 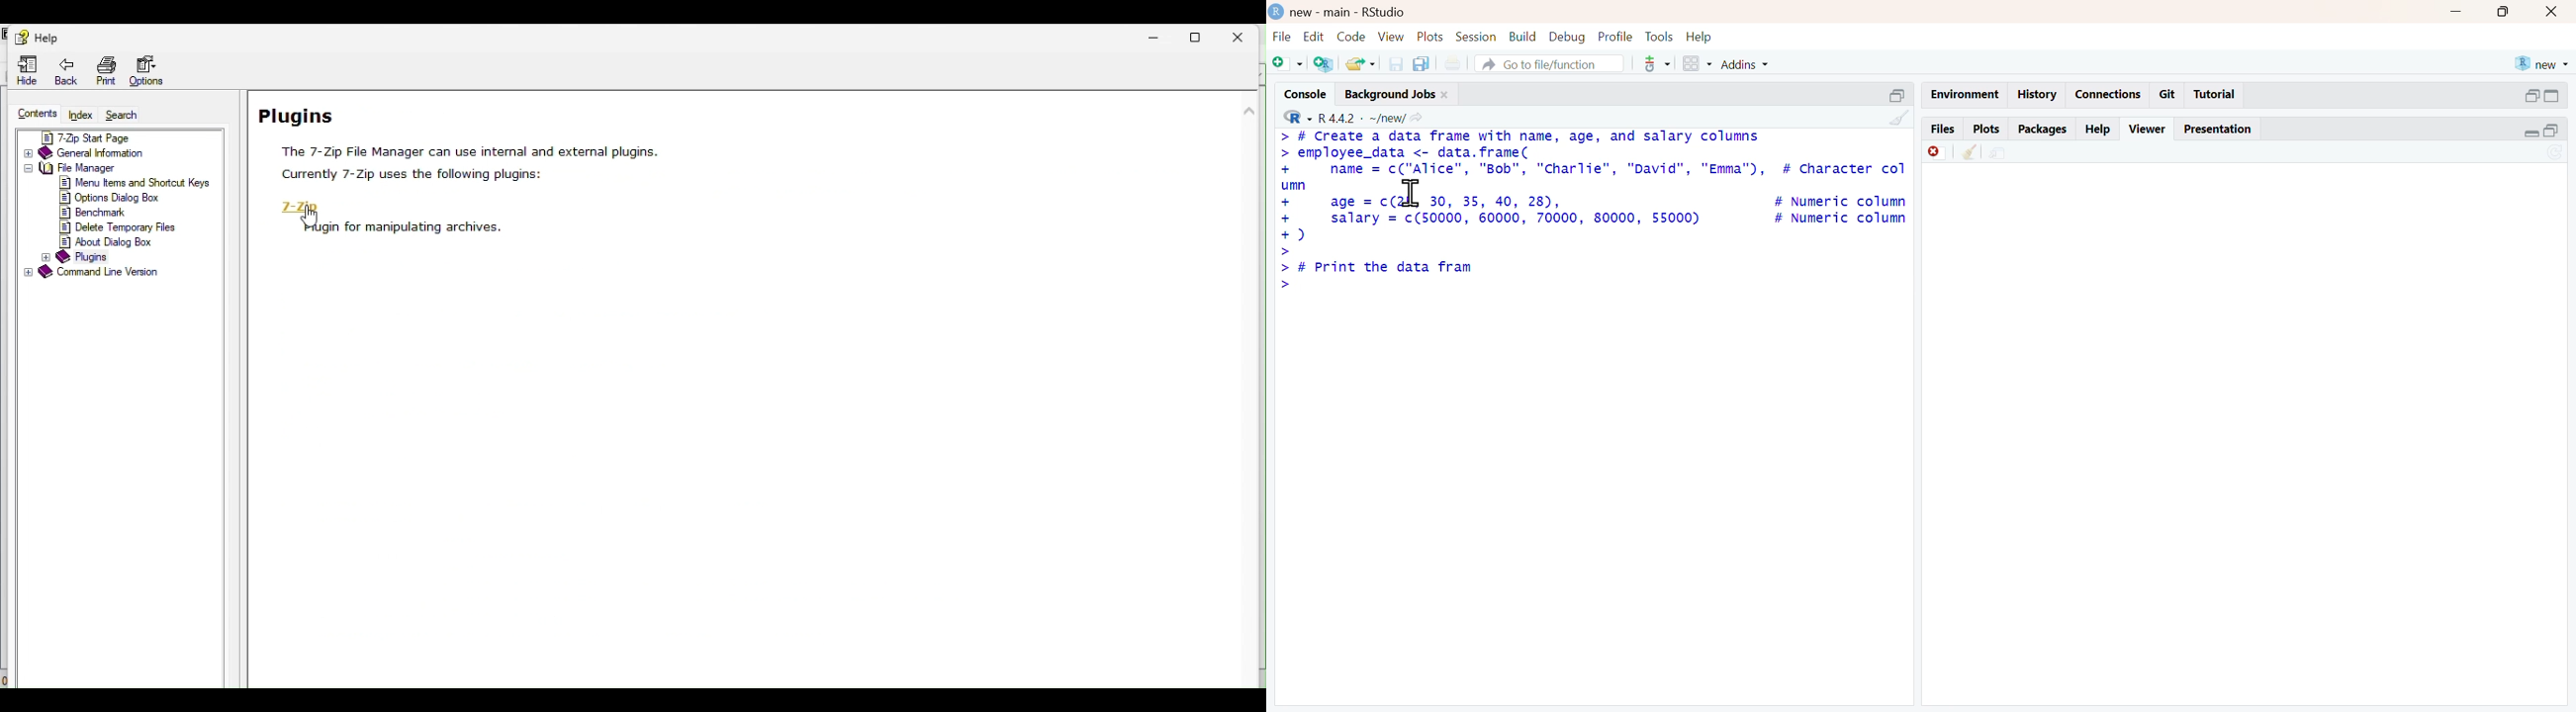 I want to click on Remove all viewer item, so click(x=1969, y=155).